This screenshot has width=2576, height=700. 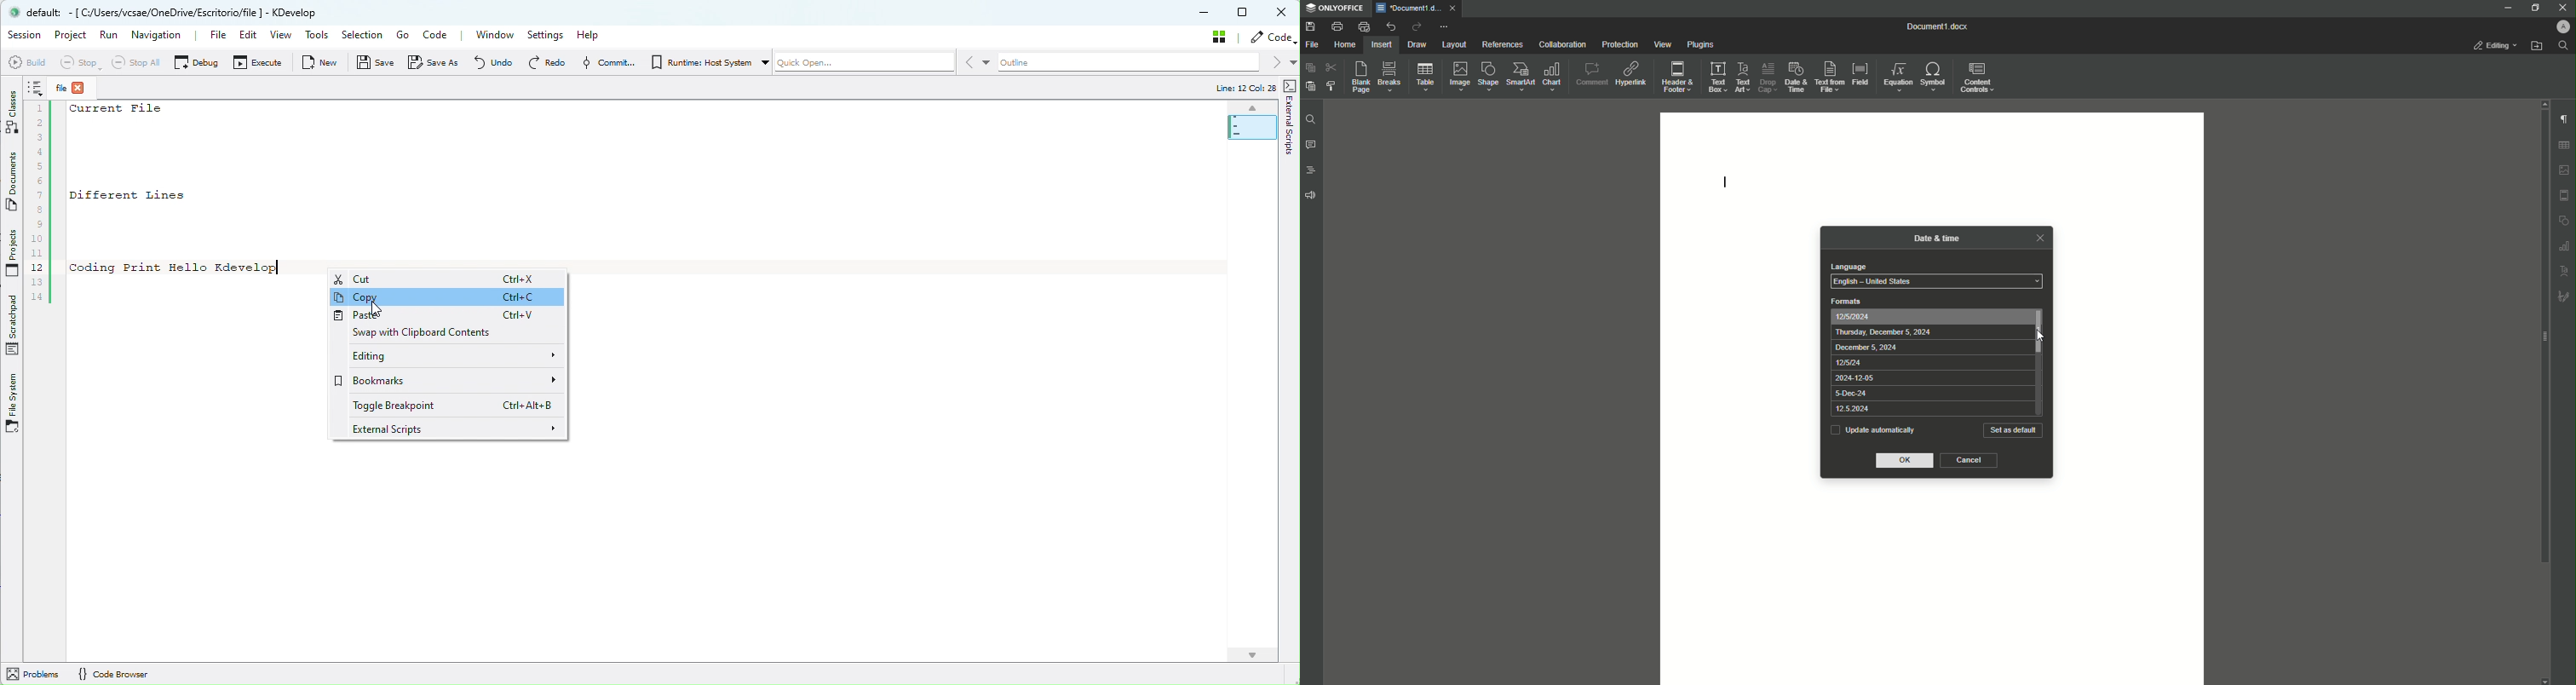 What do you see at coordinates (139, 60) in the screenshot?
I see `Stop all` at bounding box center [139, 60].